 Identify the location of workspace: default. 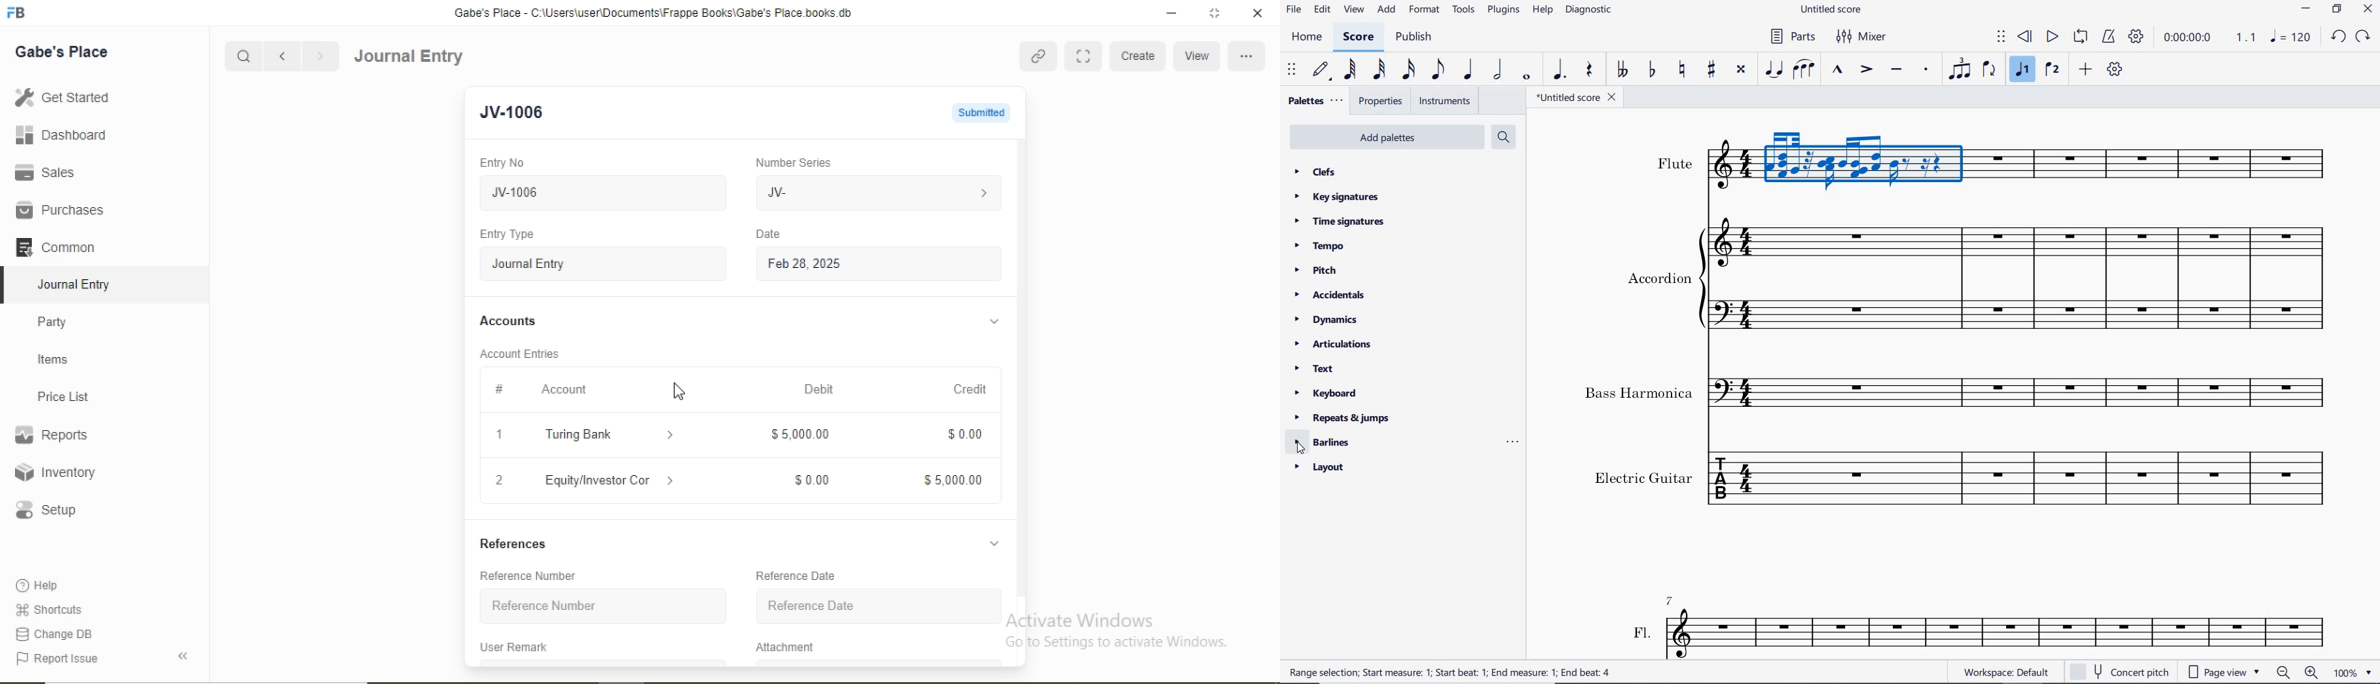
(2004, 672).